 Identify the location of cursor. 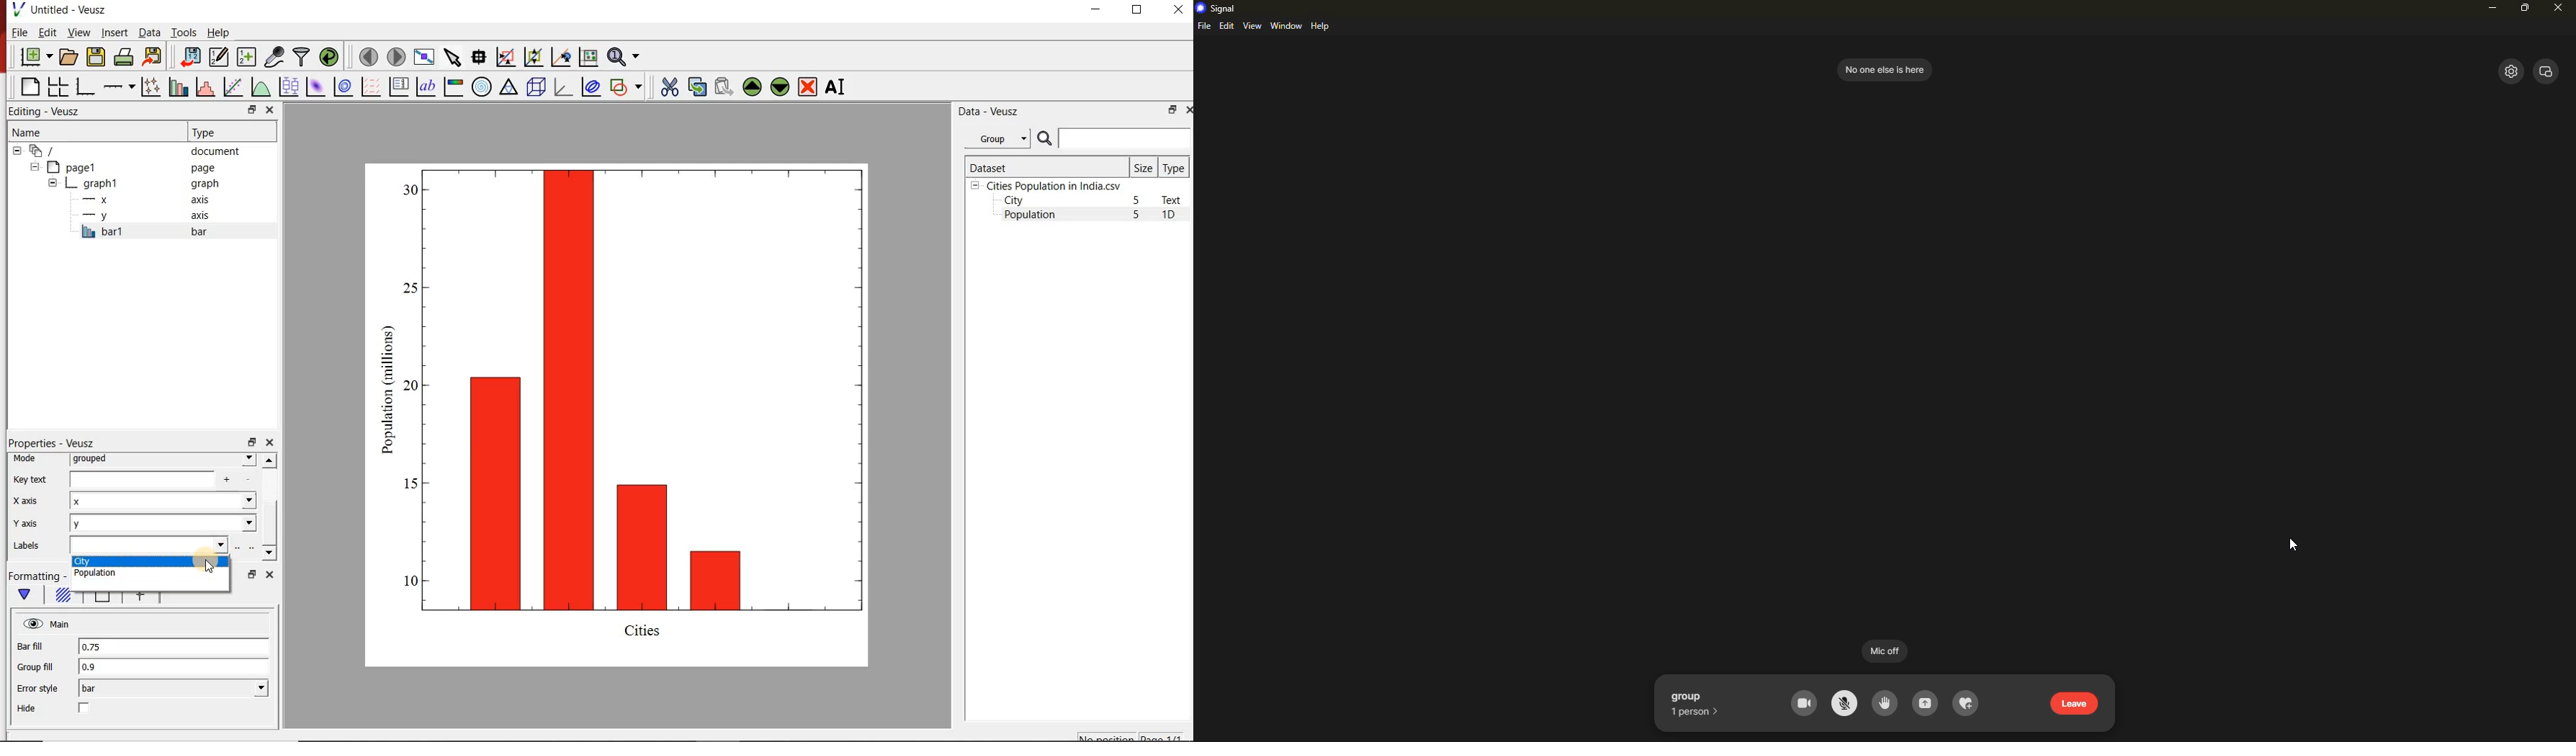
(209, 564).